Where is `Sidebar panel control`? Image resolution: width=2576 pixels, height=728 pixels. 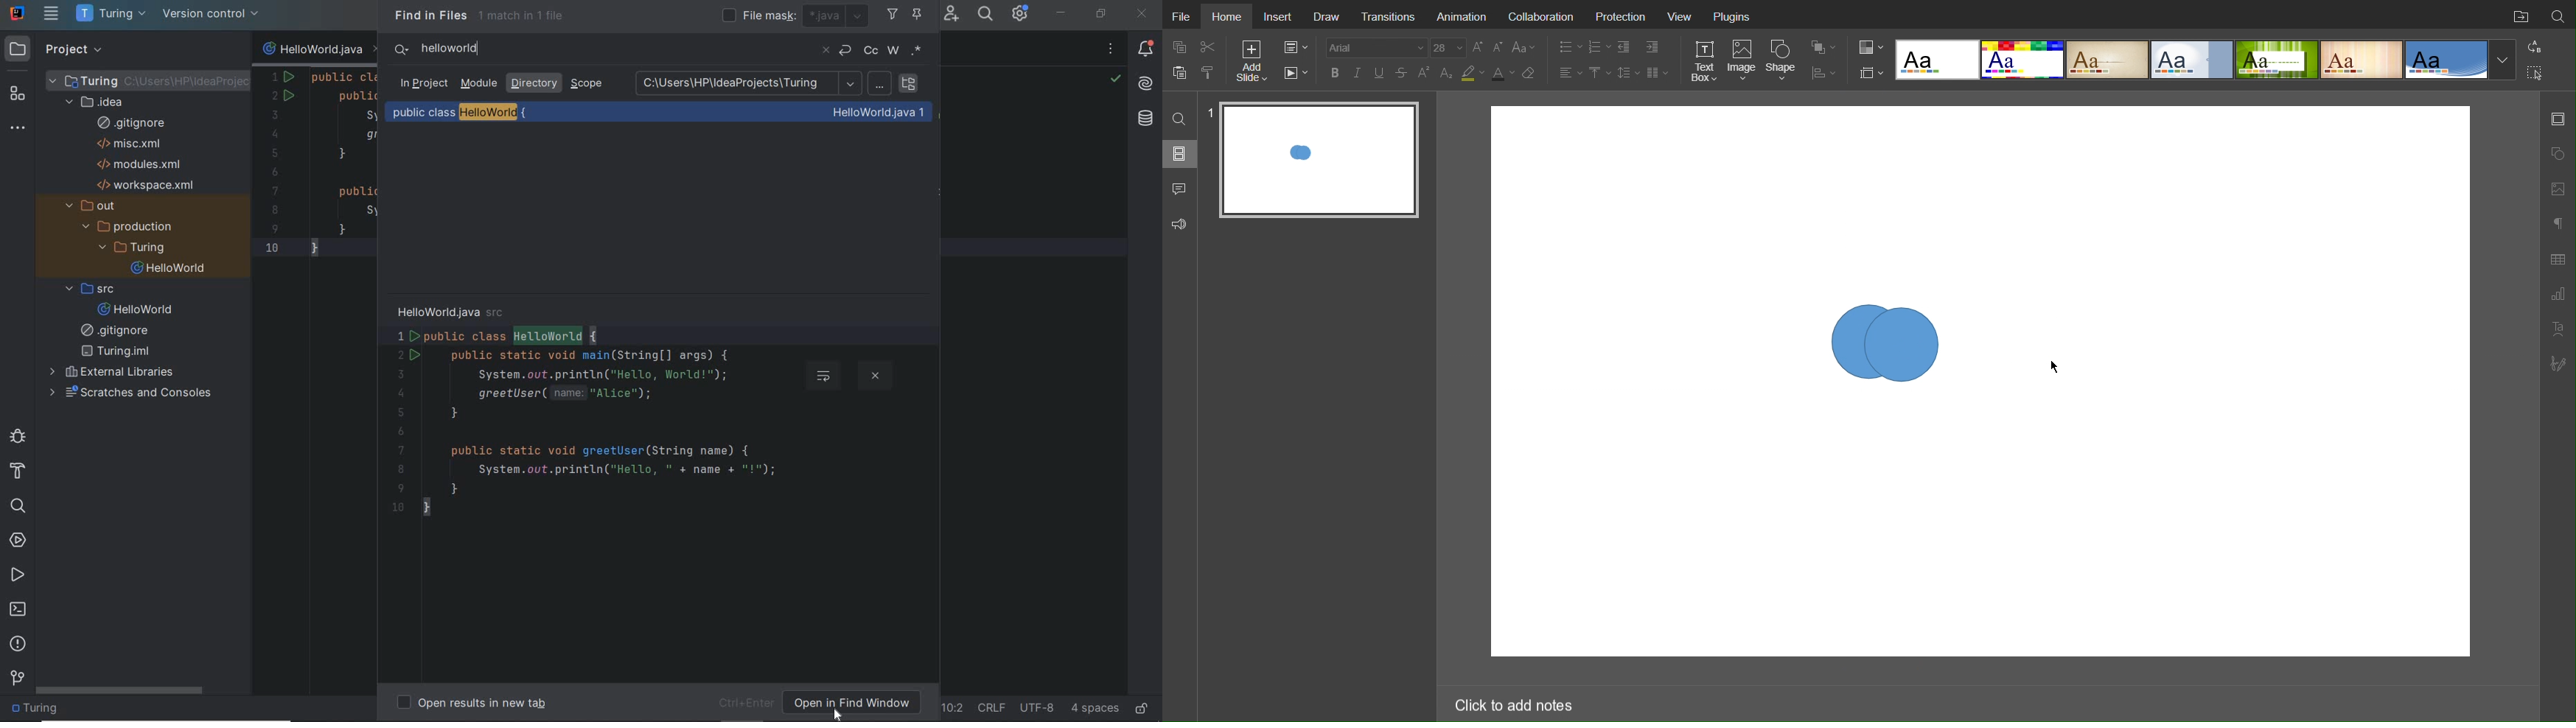 Sidebar panel control is located at coordinates (186, 50).